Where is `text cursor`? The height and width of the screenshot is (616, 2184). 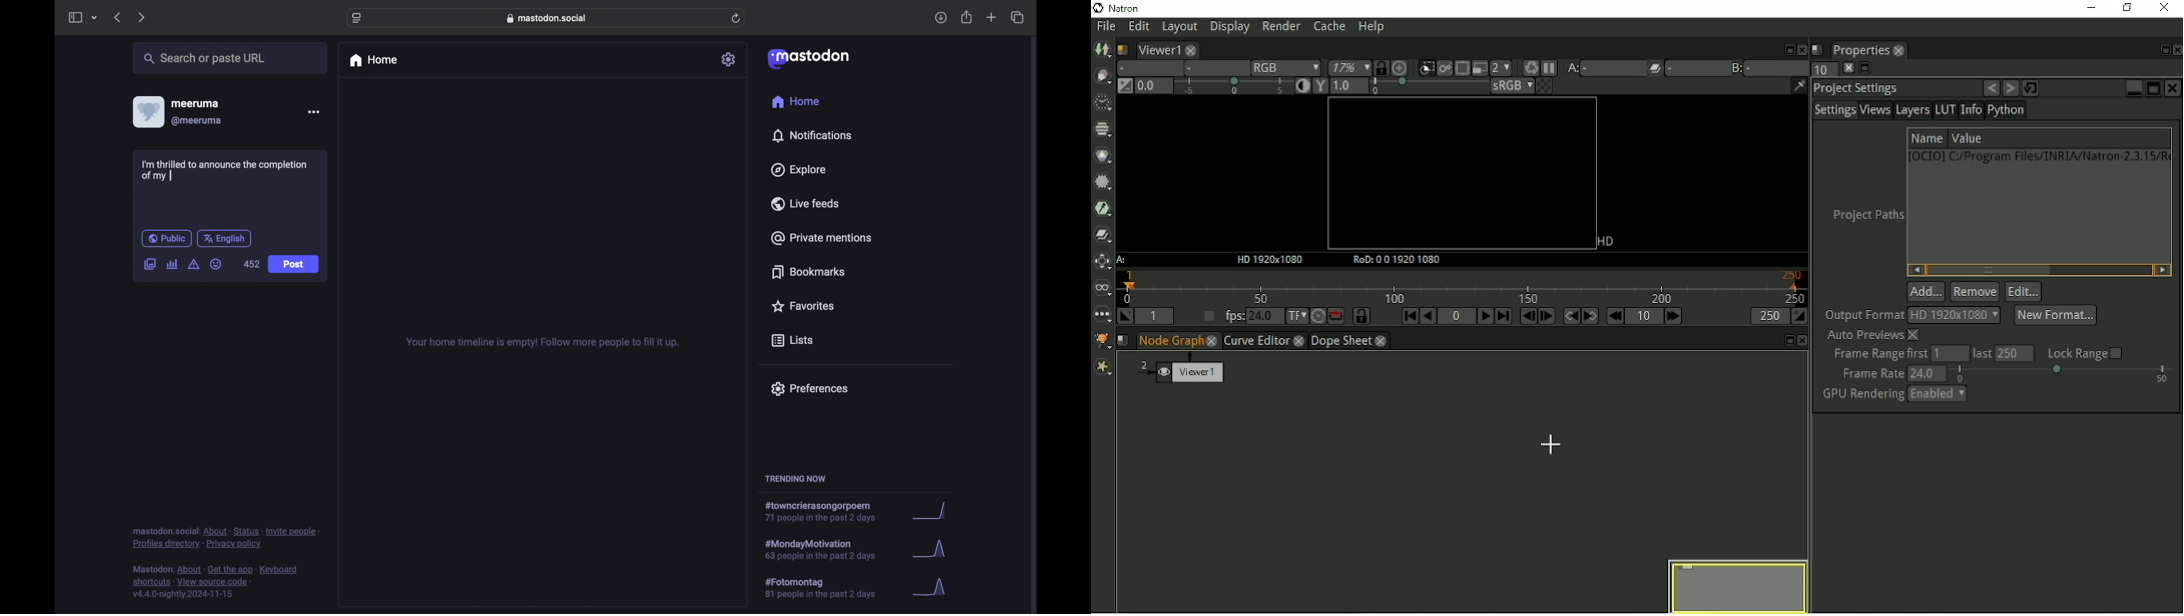
text cursor is located at coordinates (171, 175).